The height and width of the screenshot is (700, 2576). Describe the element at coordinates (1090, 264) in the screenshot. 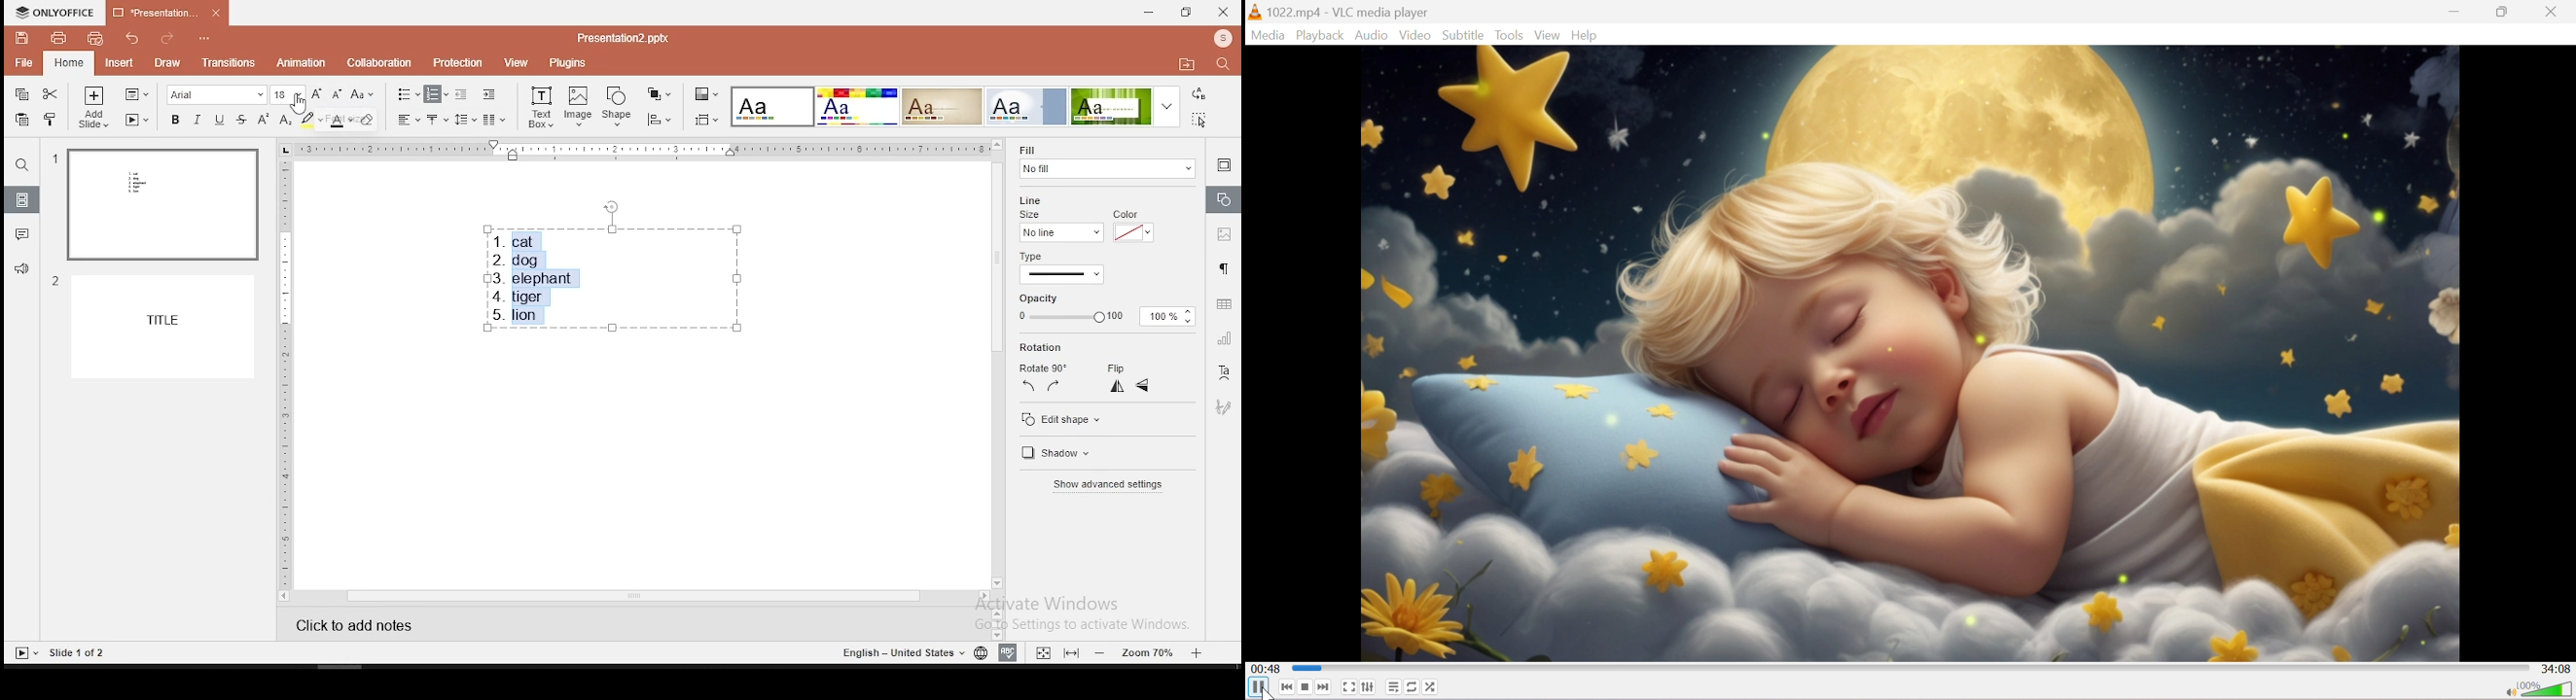

I see `type` at that location.